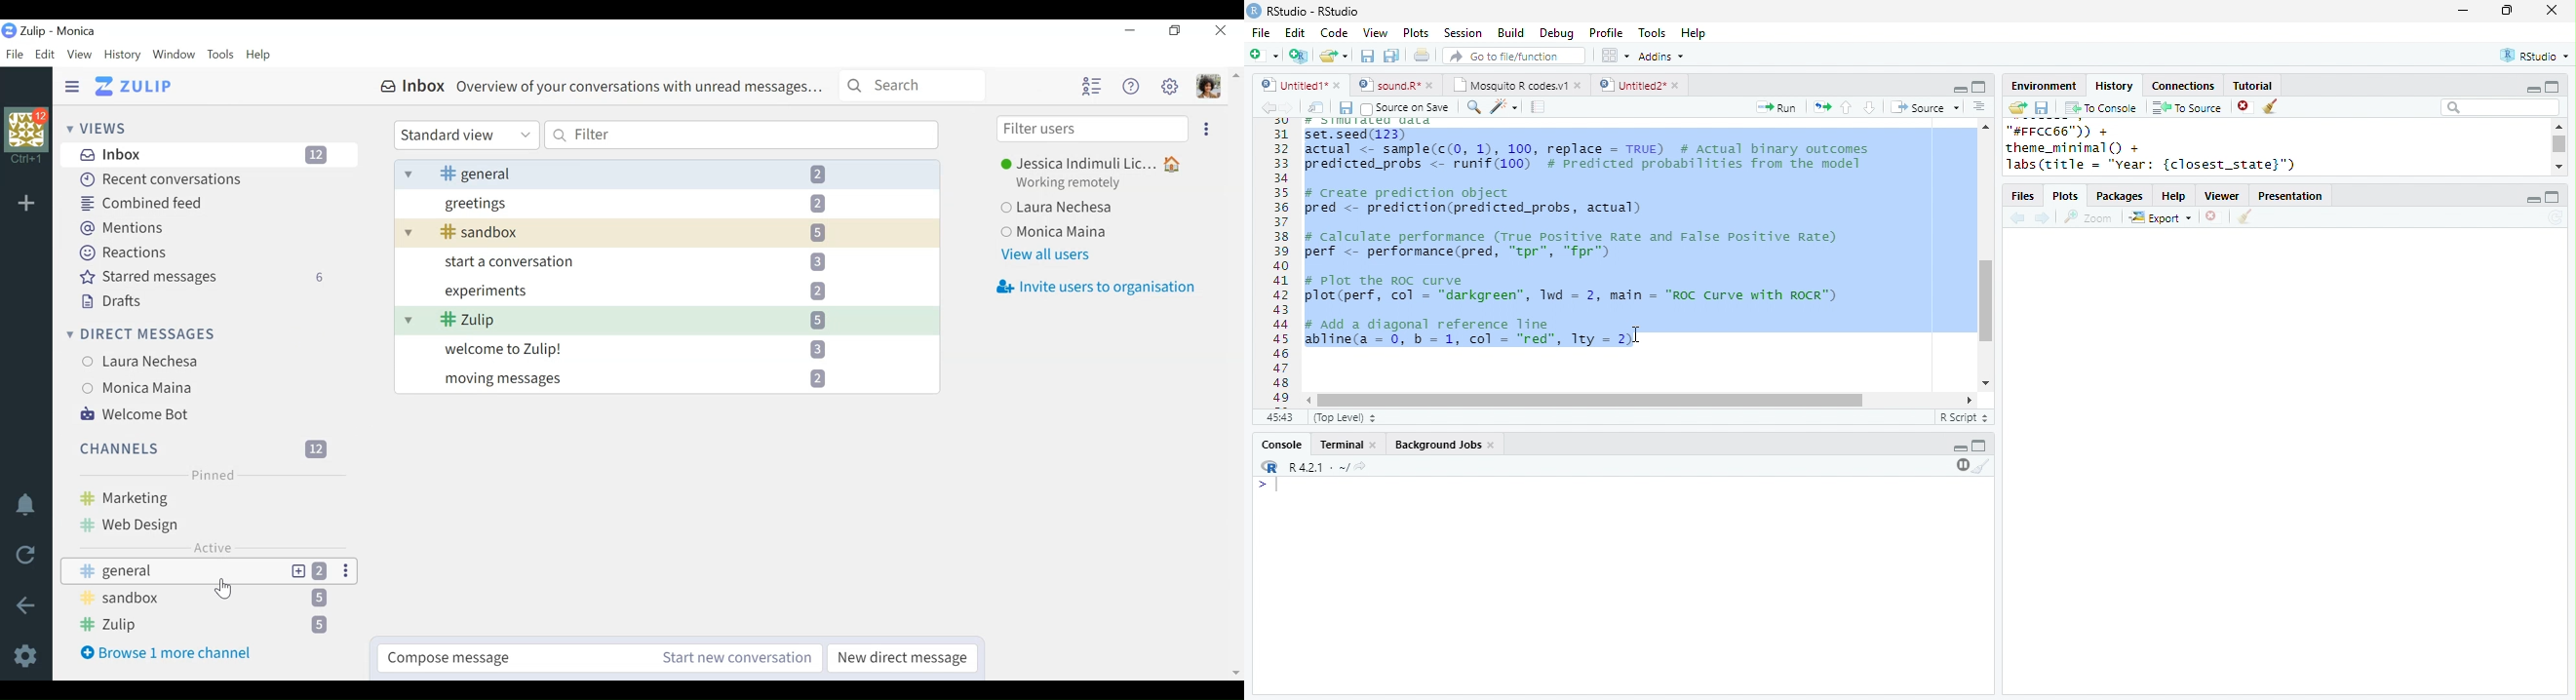 This screenshot has height=700, width=2576. Describe the element at coordinates (2557, 126) in the screenshot. I see `scroll up` at that location.